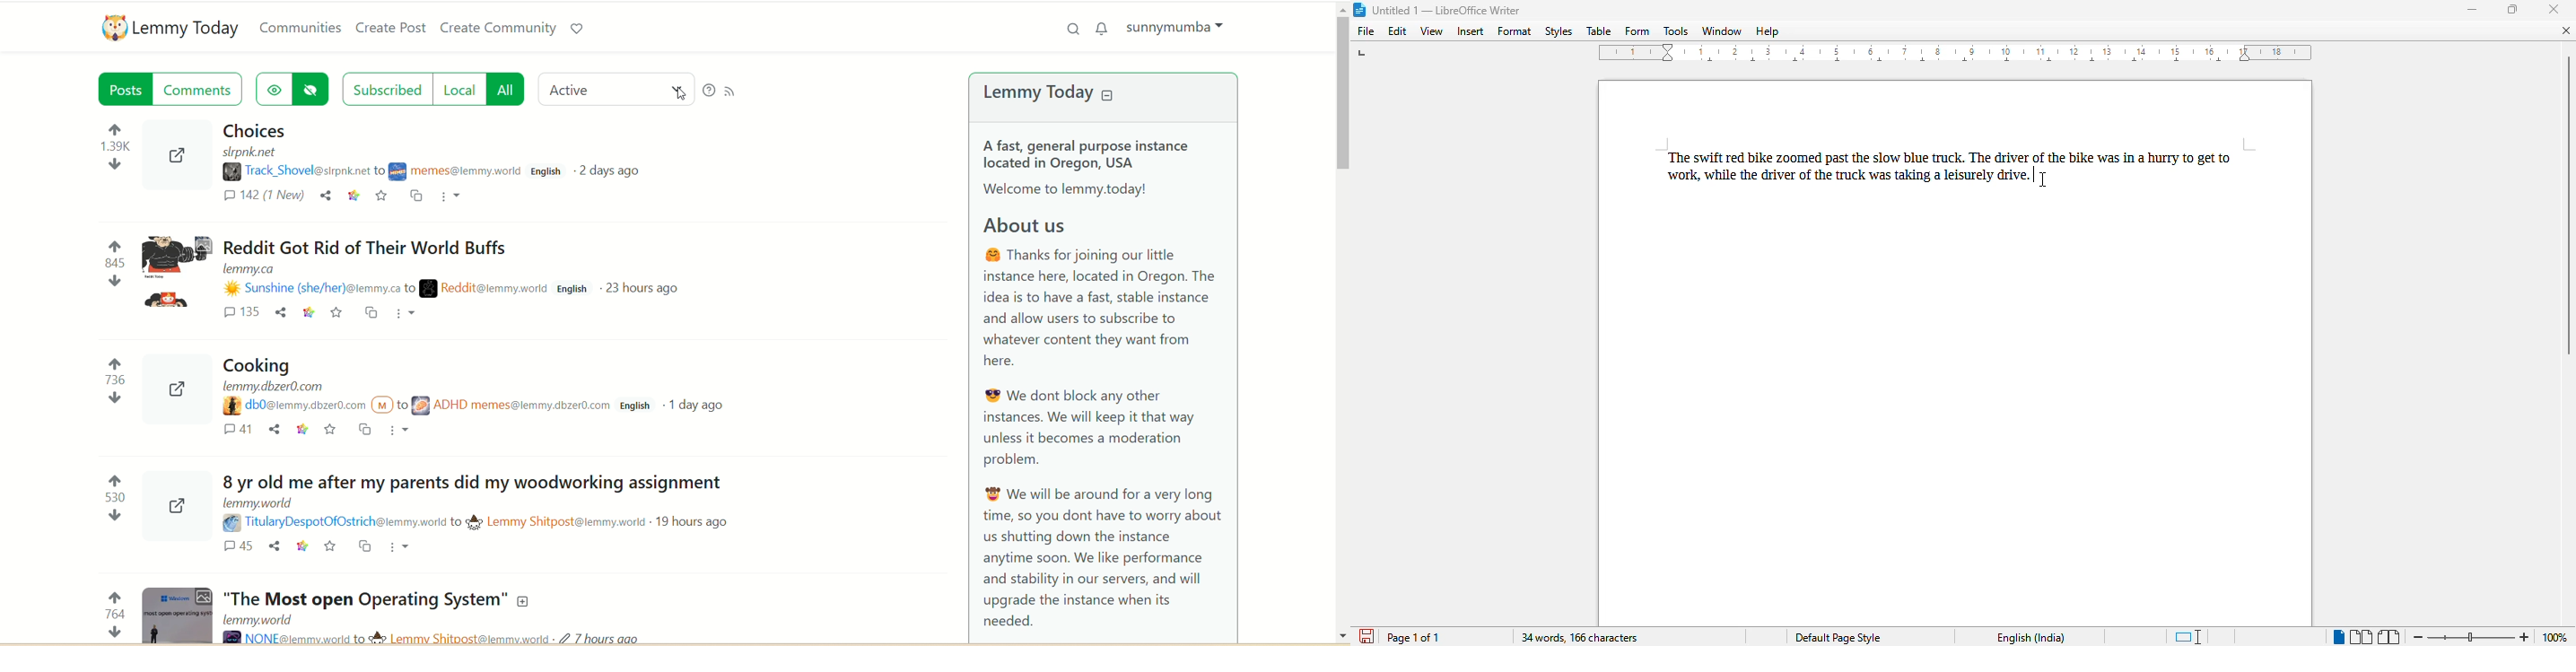 The width and height of the screenshot is (2576, 672). Describe the element at coordinates (1363, 56) in the screenshot. I see `tap stop` at that location.